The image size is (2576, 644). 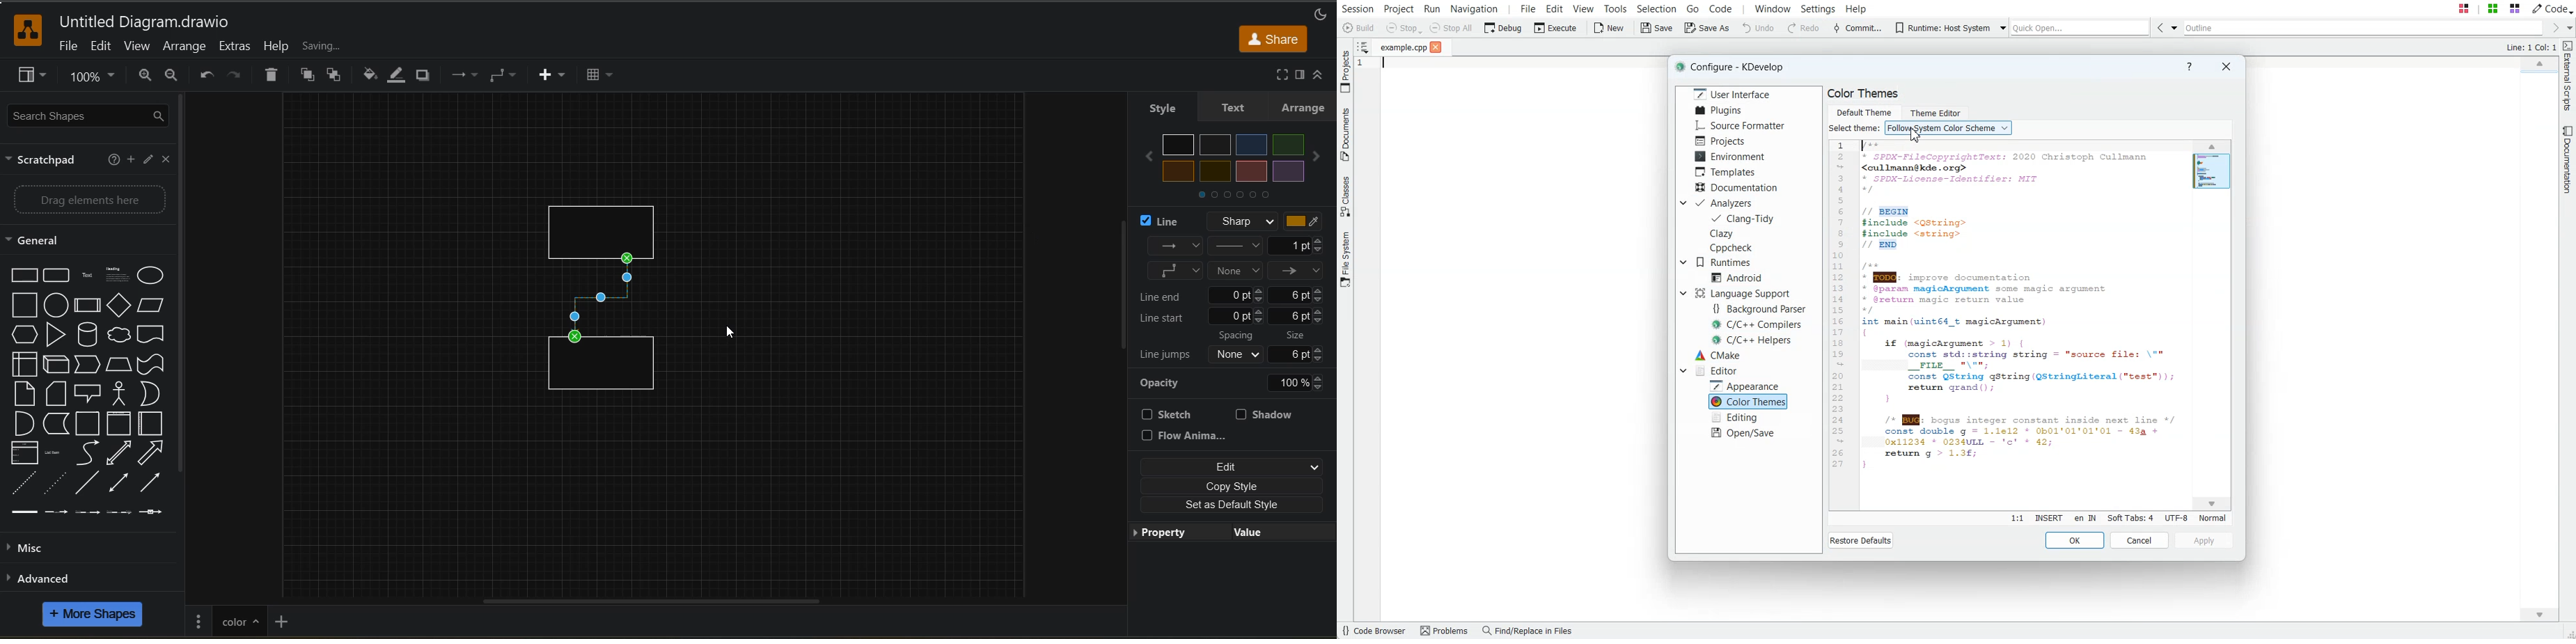 I want to click on zoom in, so click(x=146, y=77).